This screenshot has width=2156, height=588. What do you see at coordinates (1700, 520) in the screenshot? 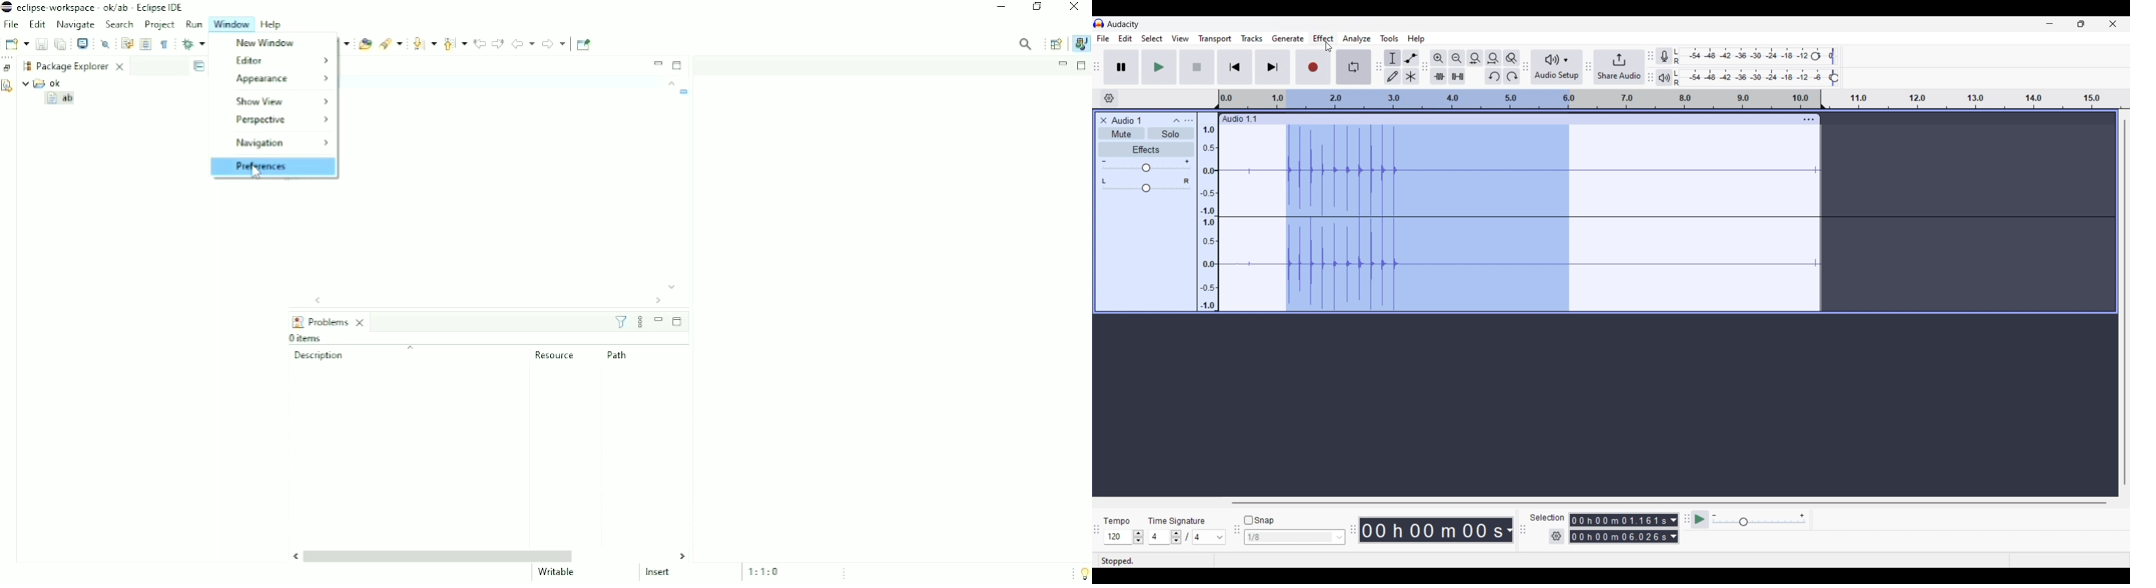
I see `Play-at-speed/Play-at-speed once` at bounding box center [1700, 520].